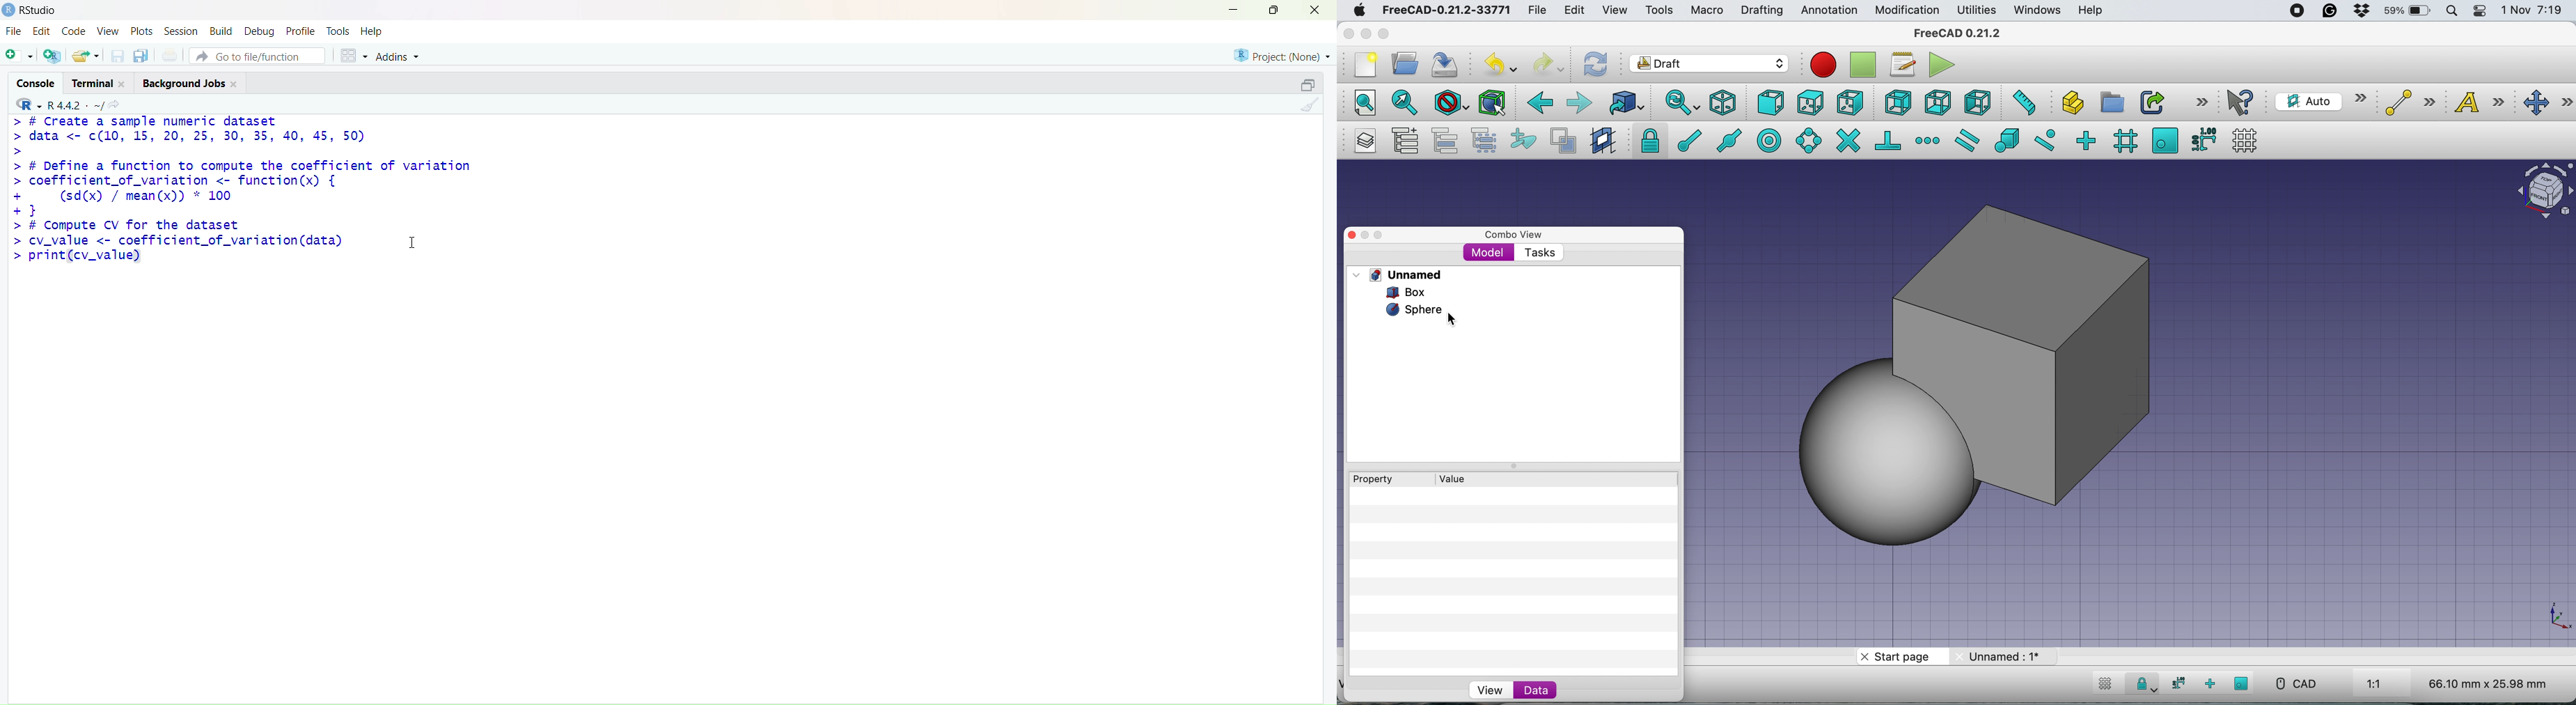 This screenshot has height=728, width=2576. Describe the element at coordinates (1349, 235) in the screenshot. I see `close` at that location.